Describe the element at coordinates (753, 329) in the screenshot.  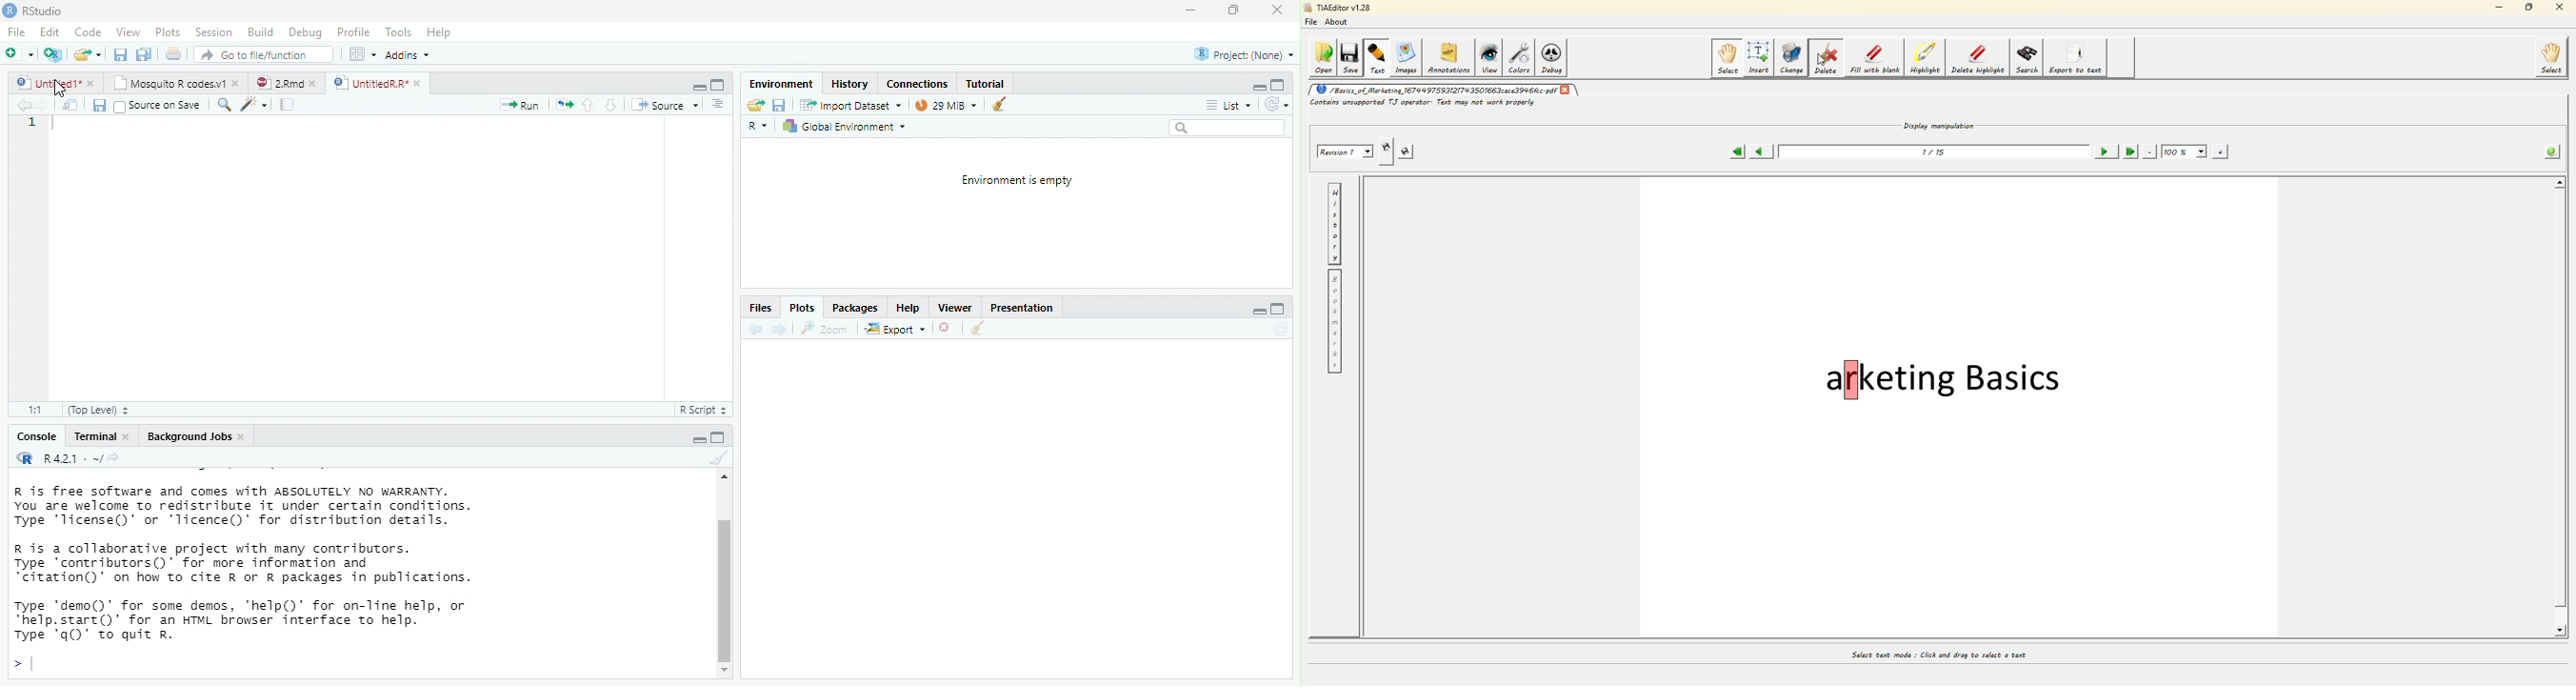
I see `back` at that location.